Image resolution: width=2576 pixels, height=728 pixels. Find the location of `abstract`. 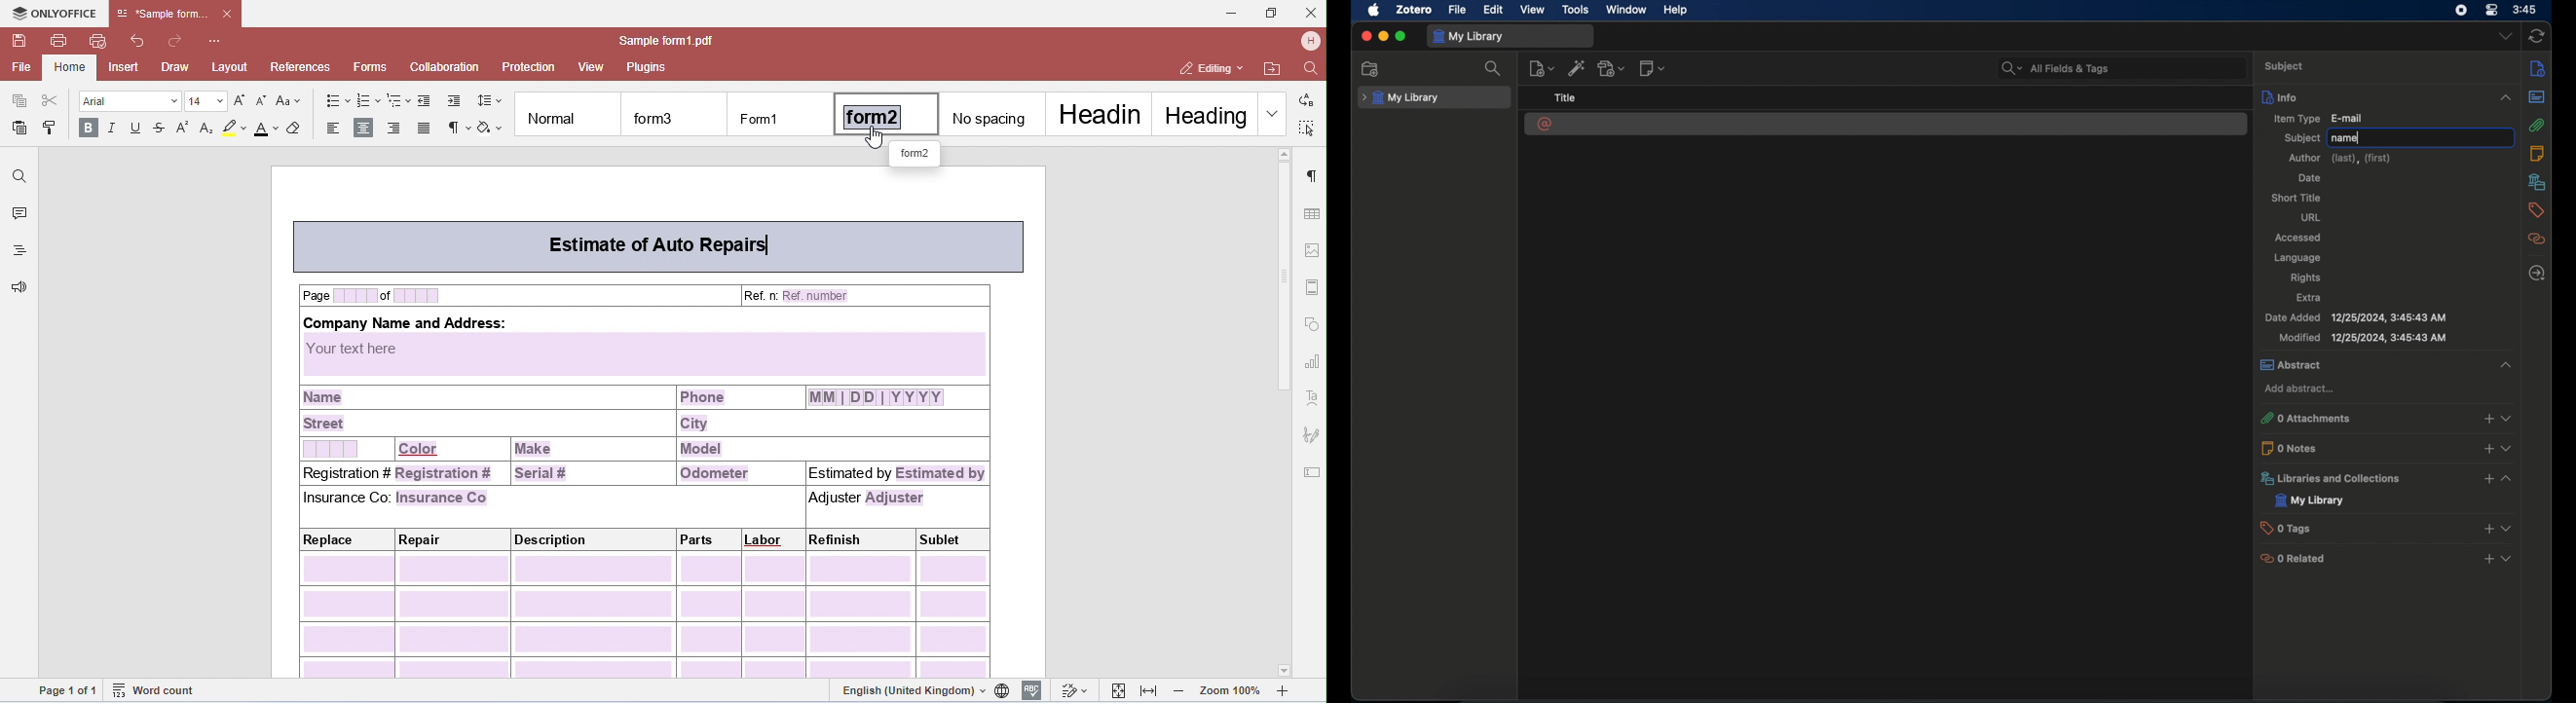

abstract is located at coordinates (2537, 96).